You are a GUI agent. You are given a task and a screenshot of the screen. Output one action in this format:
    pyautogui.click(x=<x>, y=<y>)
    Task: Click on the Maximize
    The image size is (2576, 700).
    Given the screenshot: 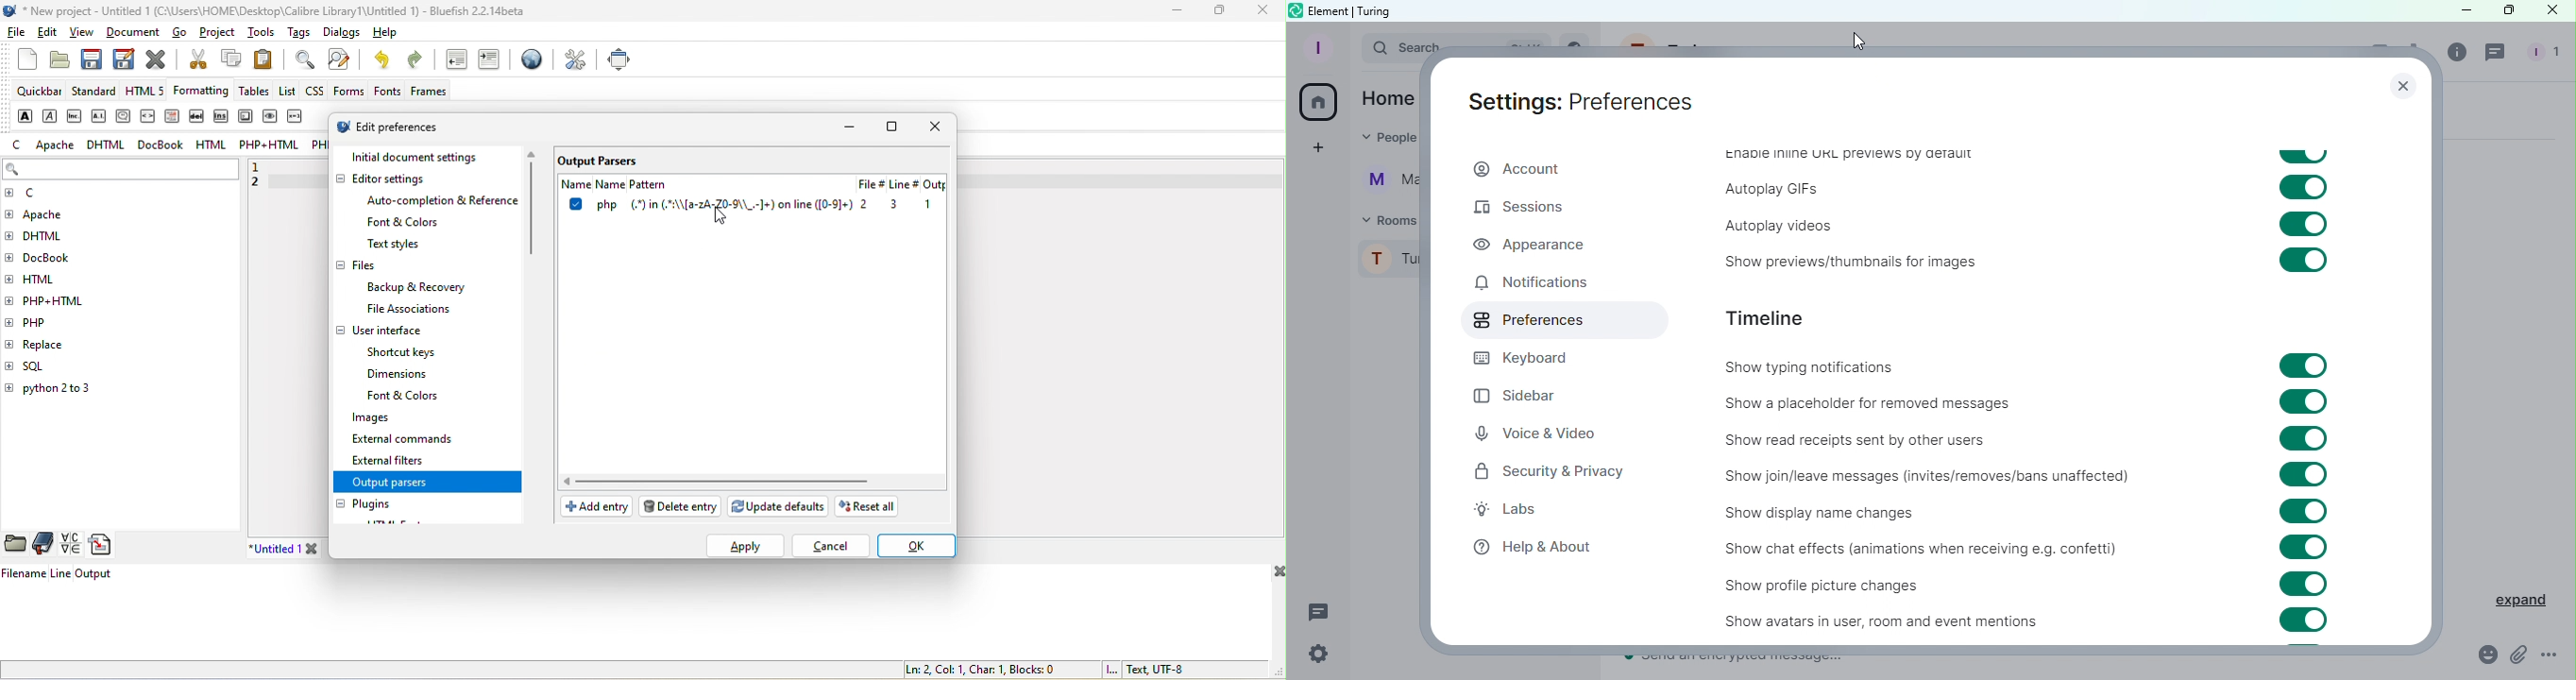 What is the action you would take?
    pyautogui.click(x=2504, y=11)
    